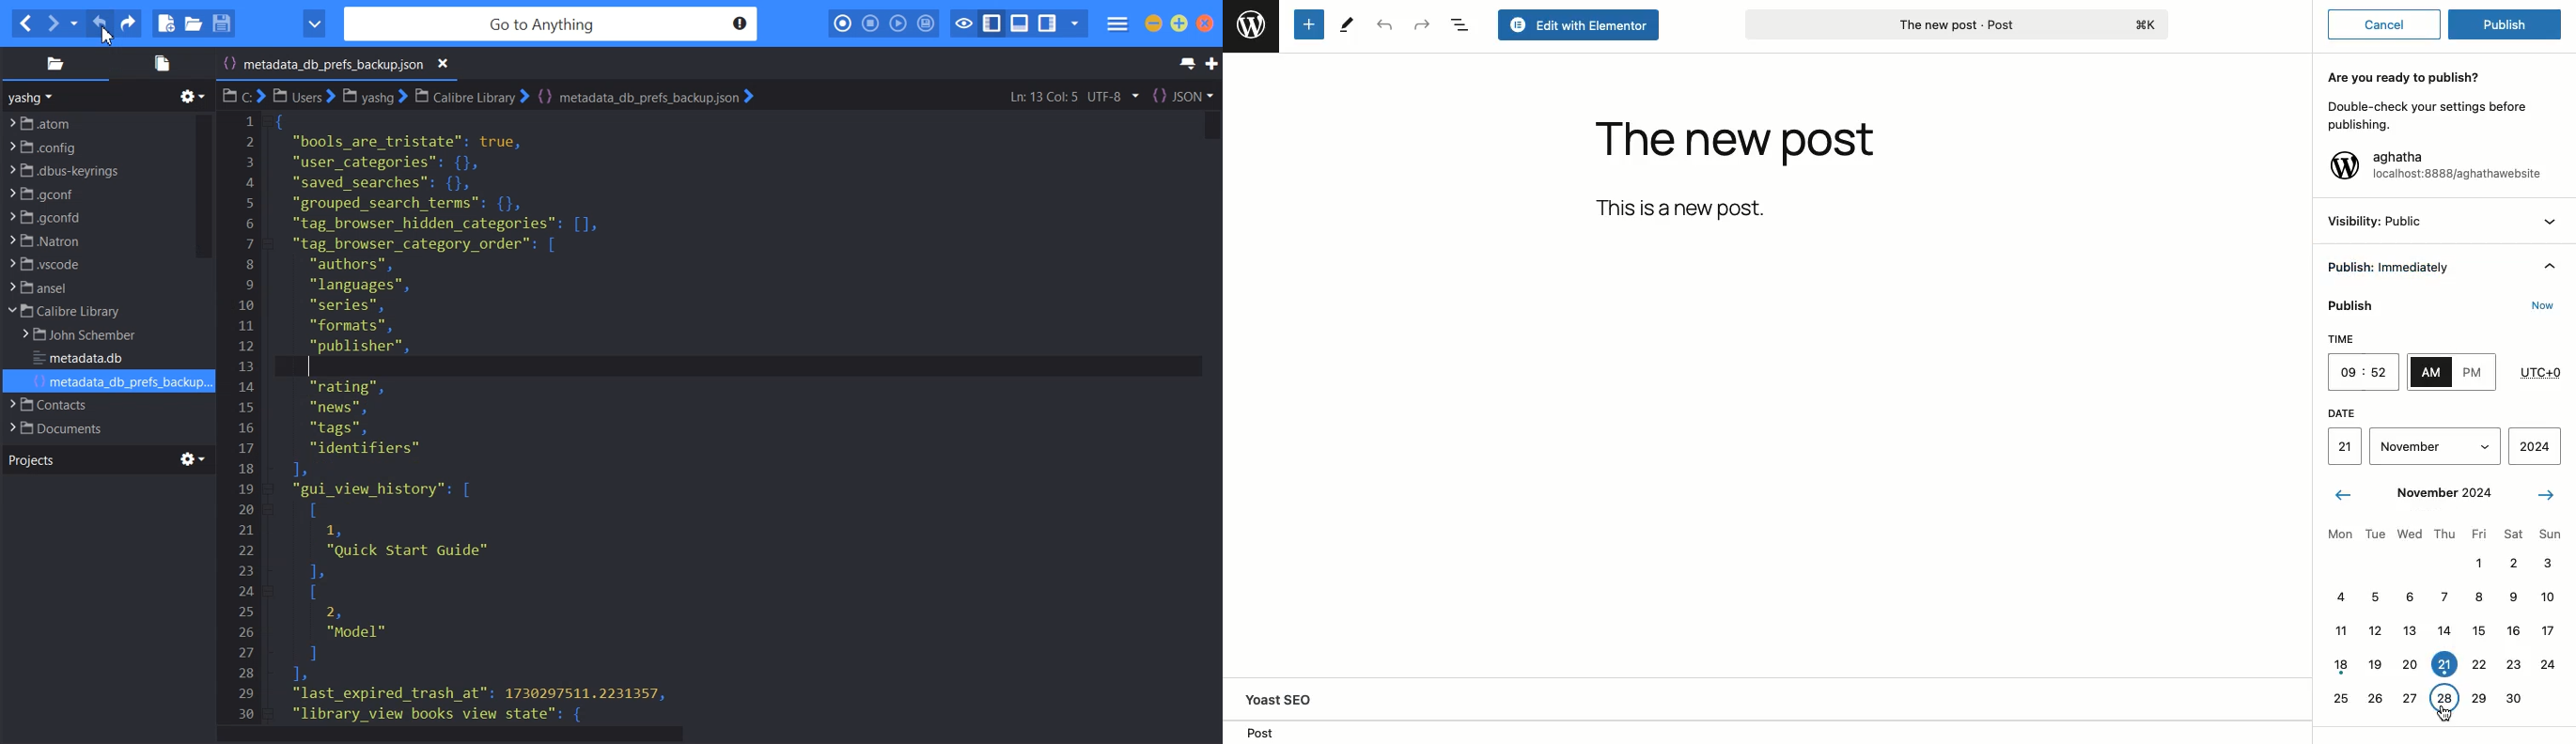 The image size is (2576, 756). I want to click on Document overview, so click(1462, 24).